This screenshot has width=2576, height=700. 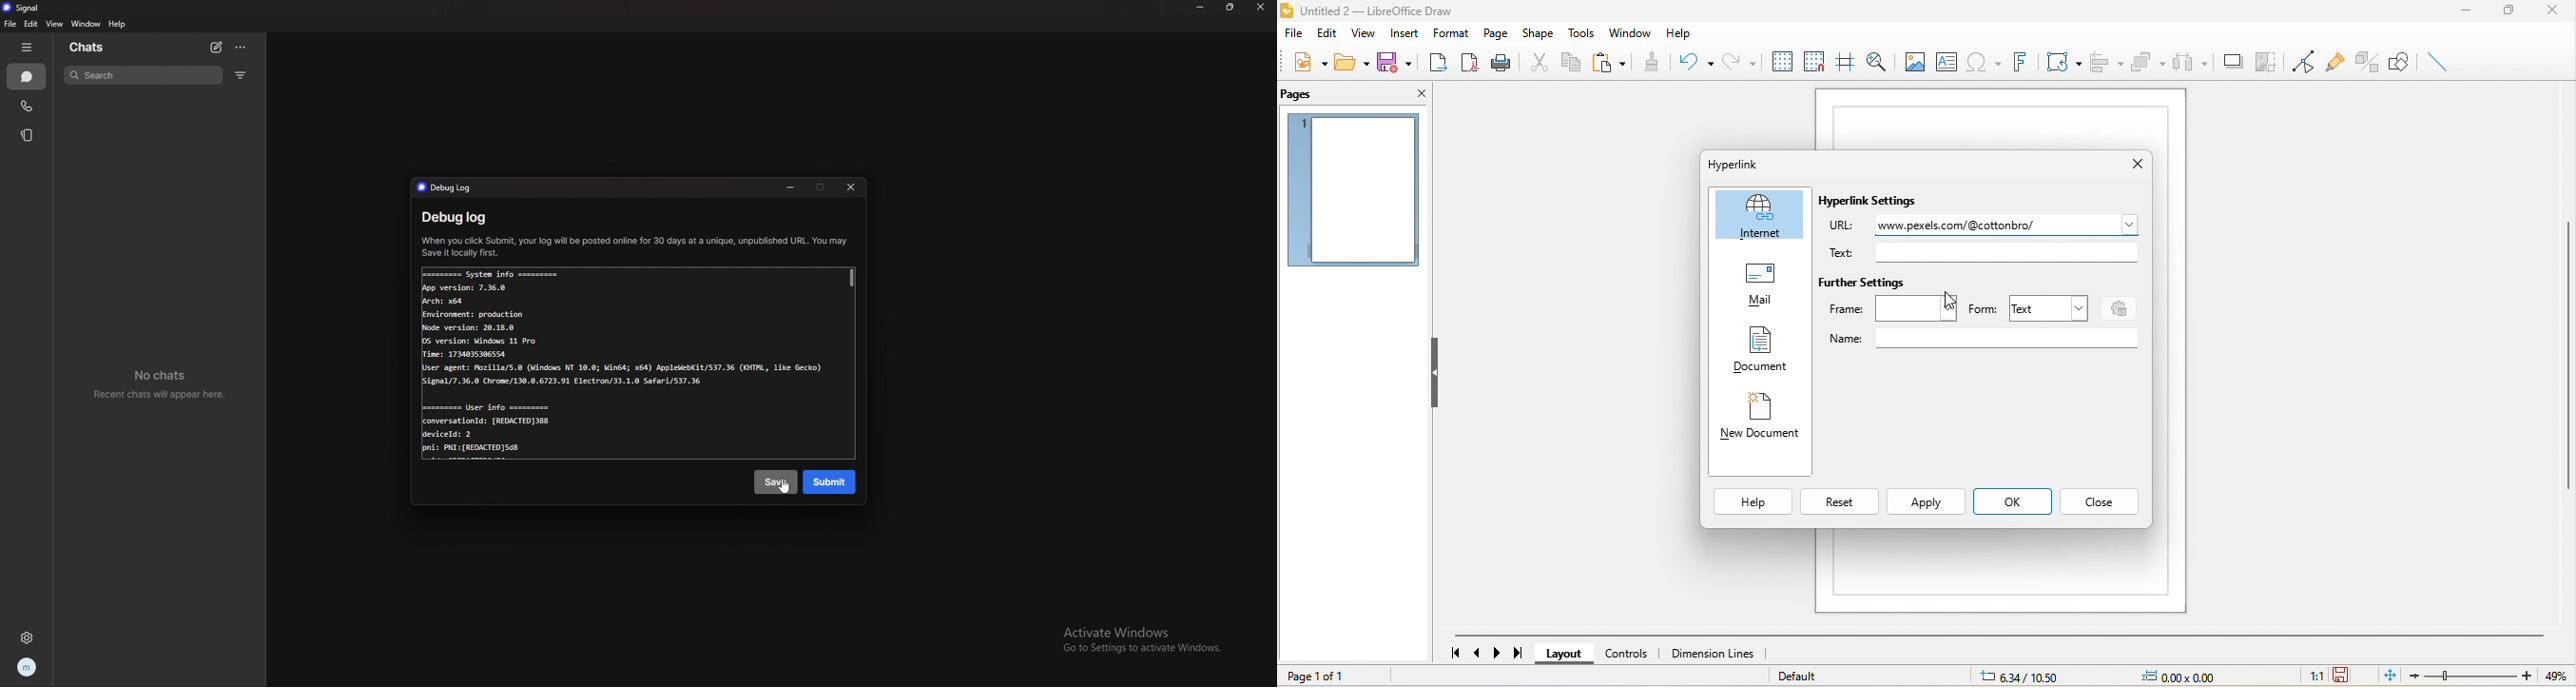 What do you see at coordinates (2121, 308) in the screenshot?
I see `events` at bounding box center [2121, 308].